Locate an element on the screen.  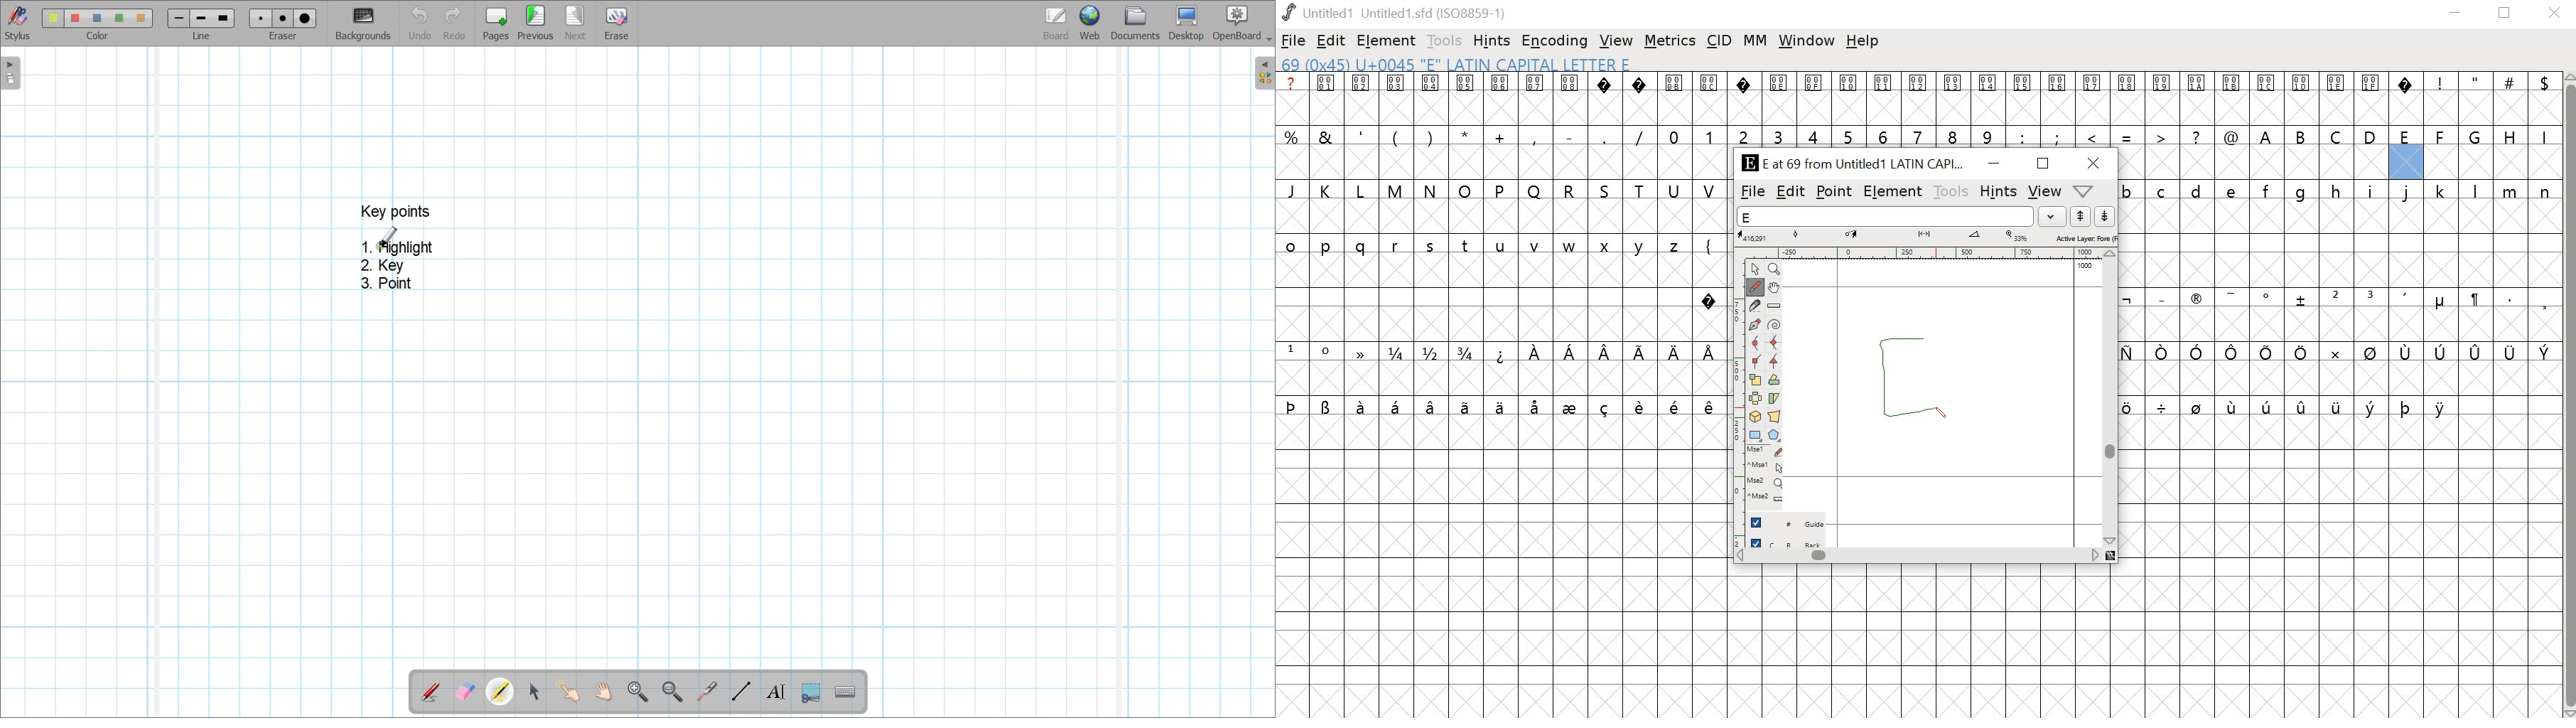
ruler is located at coordinates (1922, 252).